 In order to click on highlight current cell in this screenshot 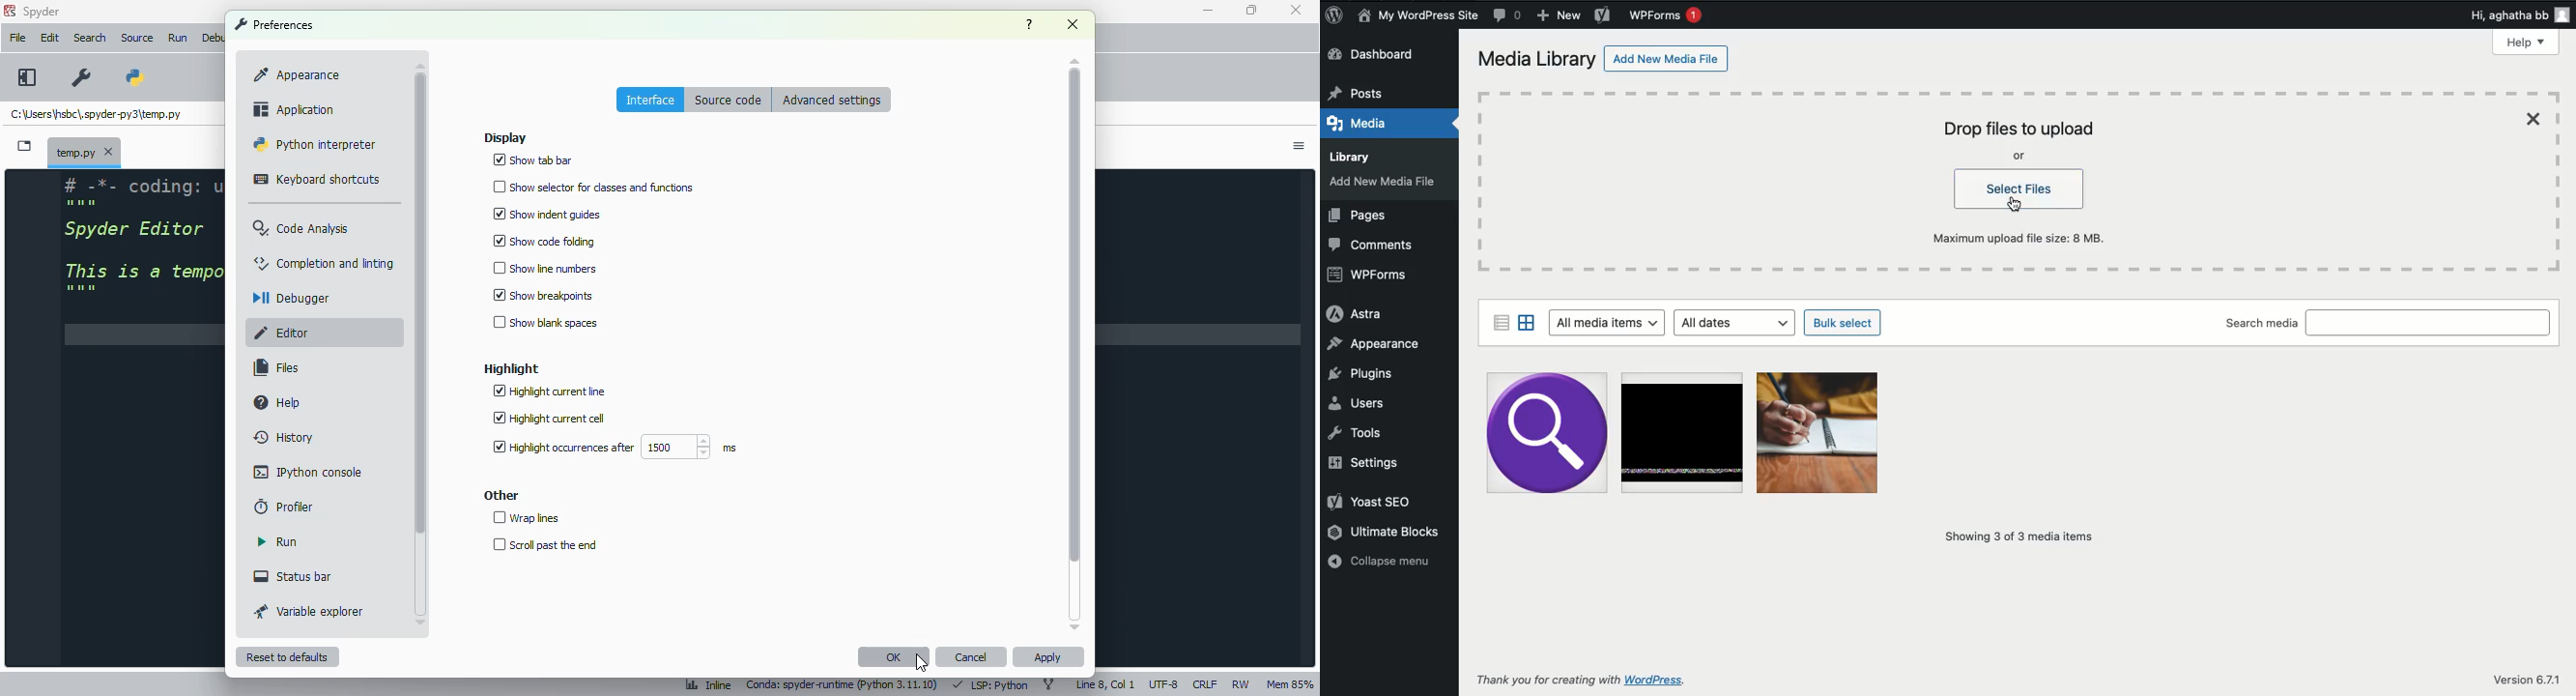, I will do `click(550, 417)`.